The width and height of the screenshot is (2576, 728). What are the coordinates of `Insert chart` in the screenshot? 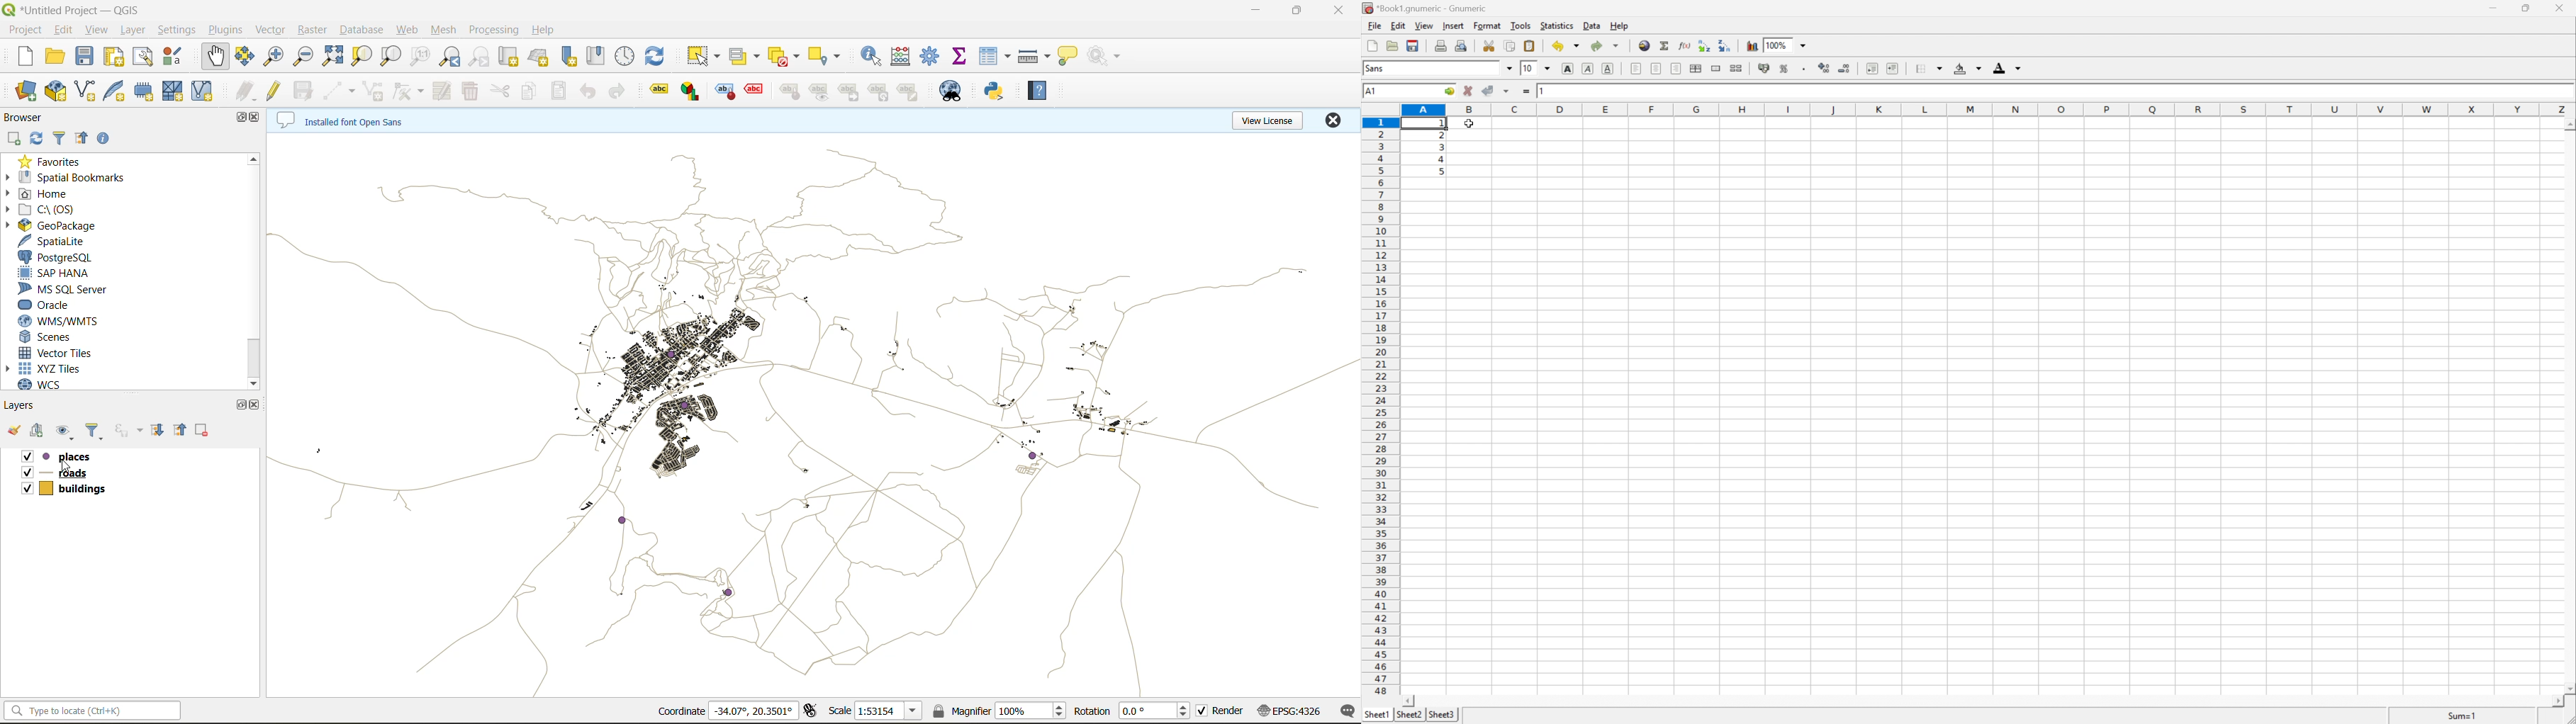 It's located at (1752, 45).